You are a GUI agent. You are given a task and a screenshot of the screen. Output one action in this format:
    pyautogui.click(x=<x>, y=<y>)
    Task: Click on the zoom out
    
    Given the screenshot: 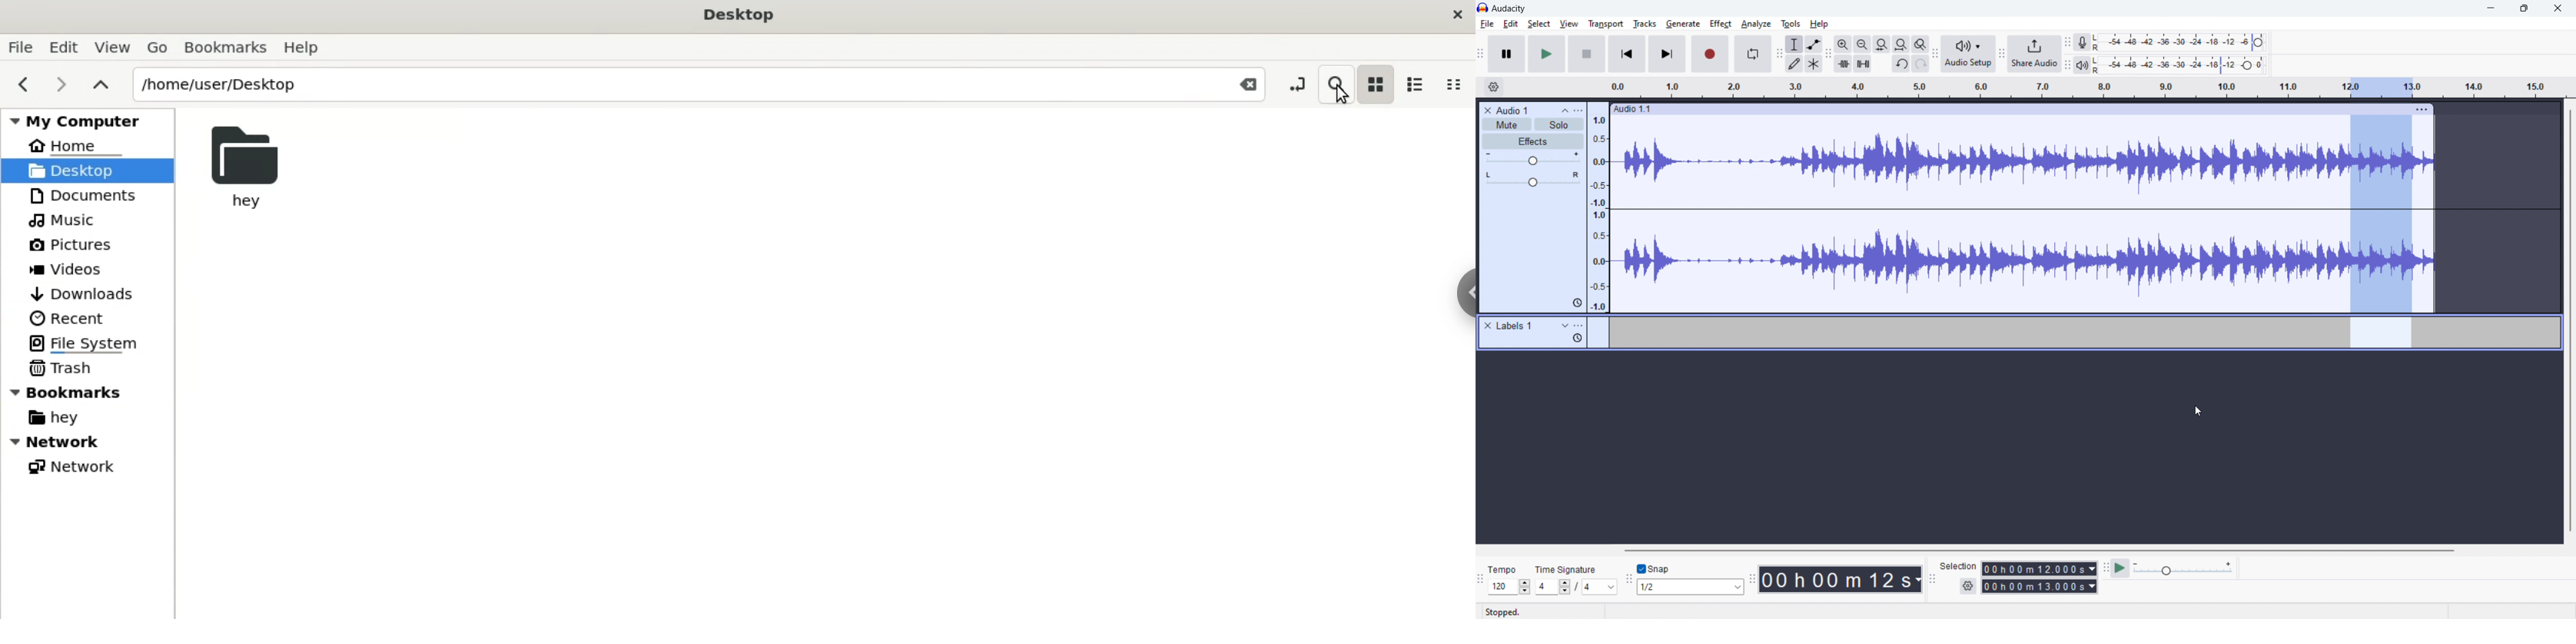 What is the action you would take?
    pyautogui.click(x=1862, y=44)
    